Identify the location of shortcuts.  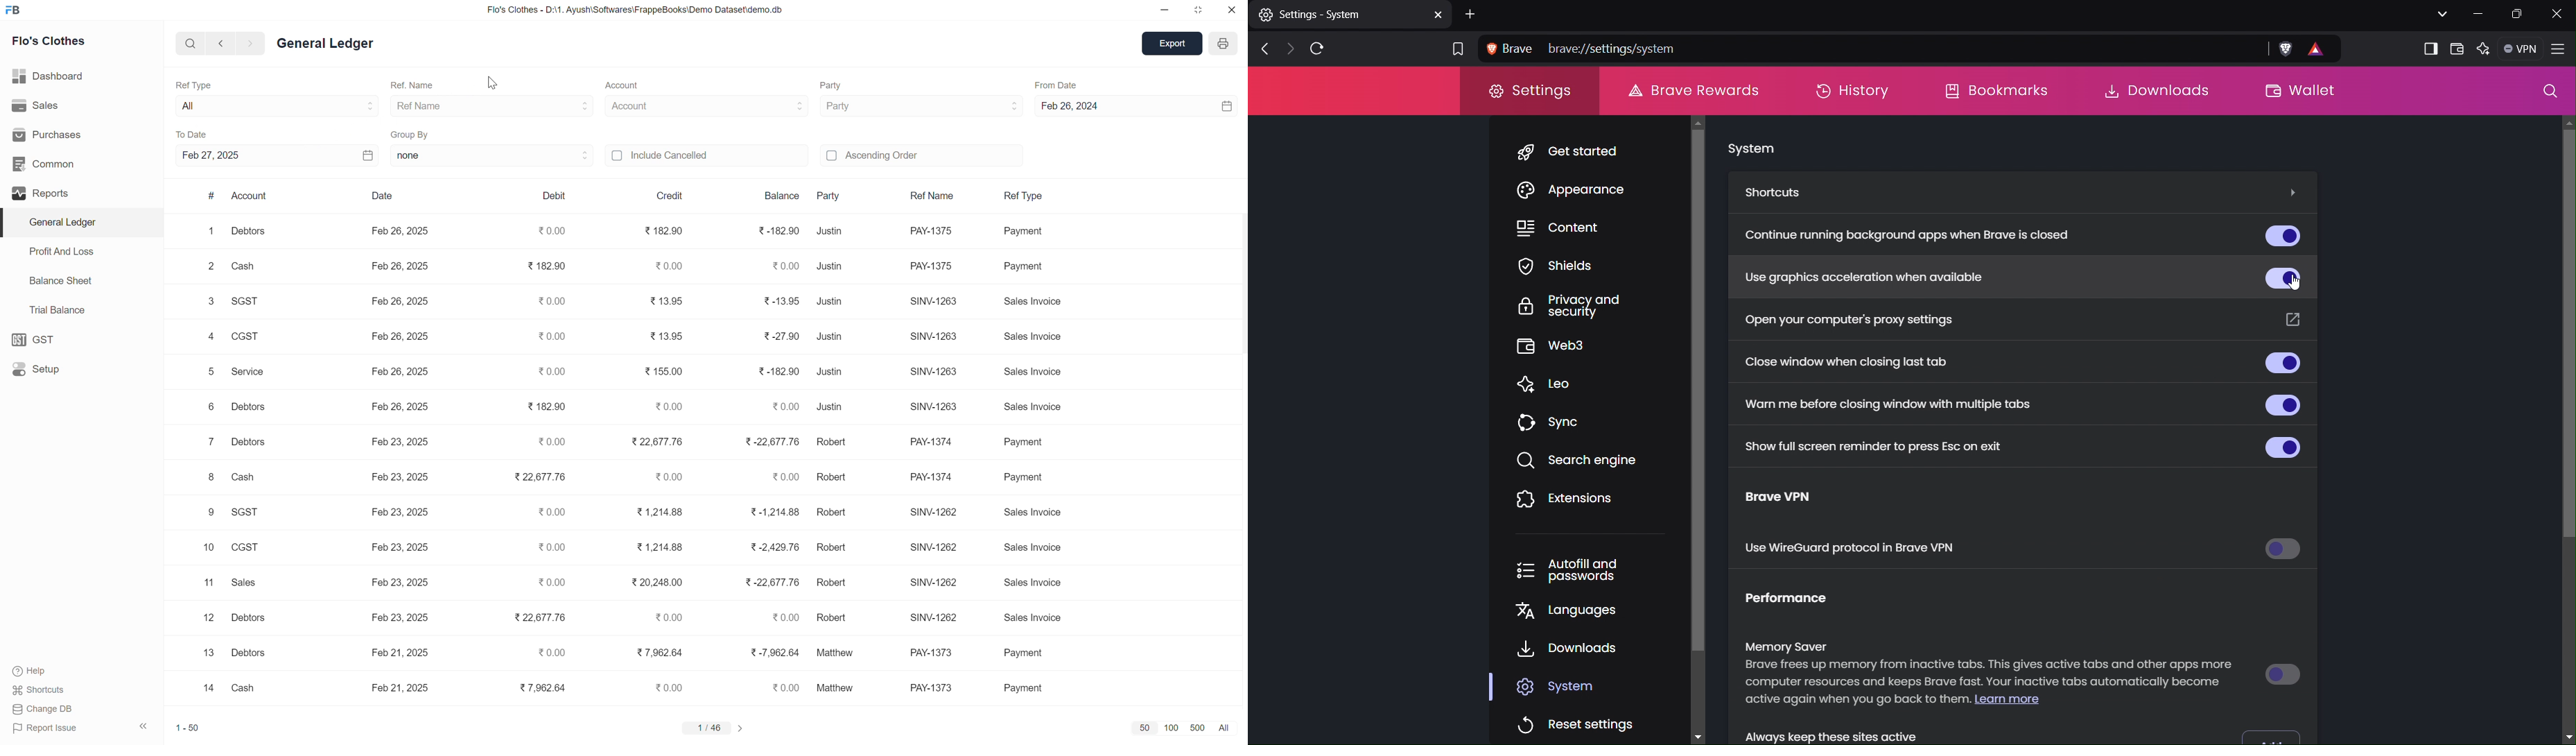
(43, 689).